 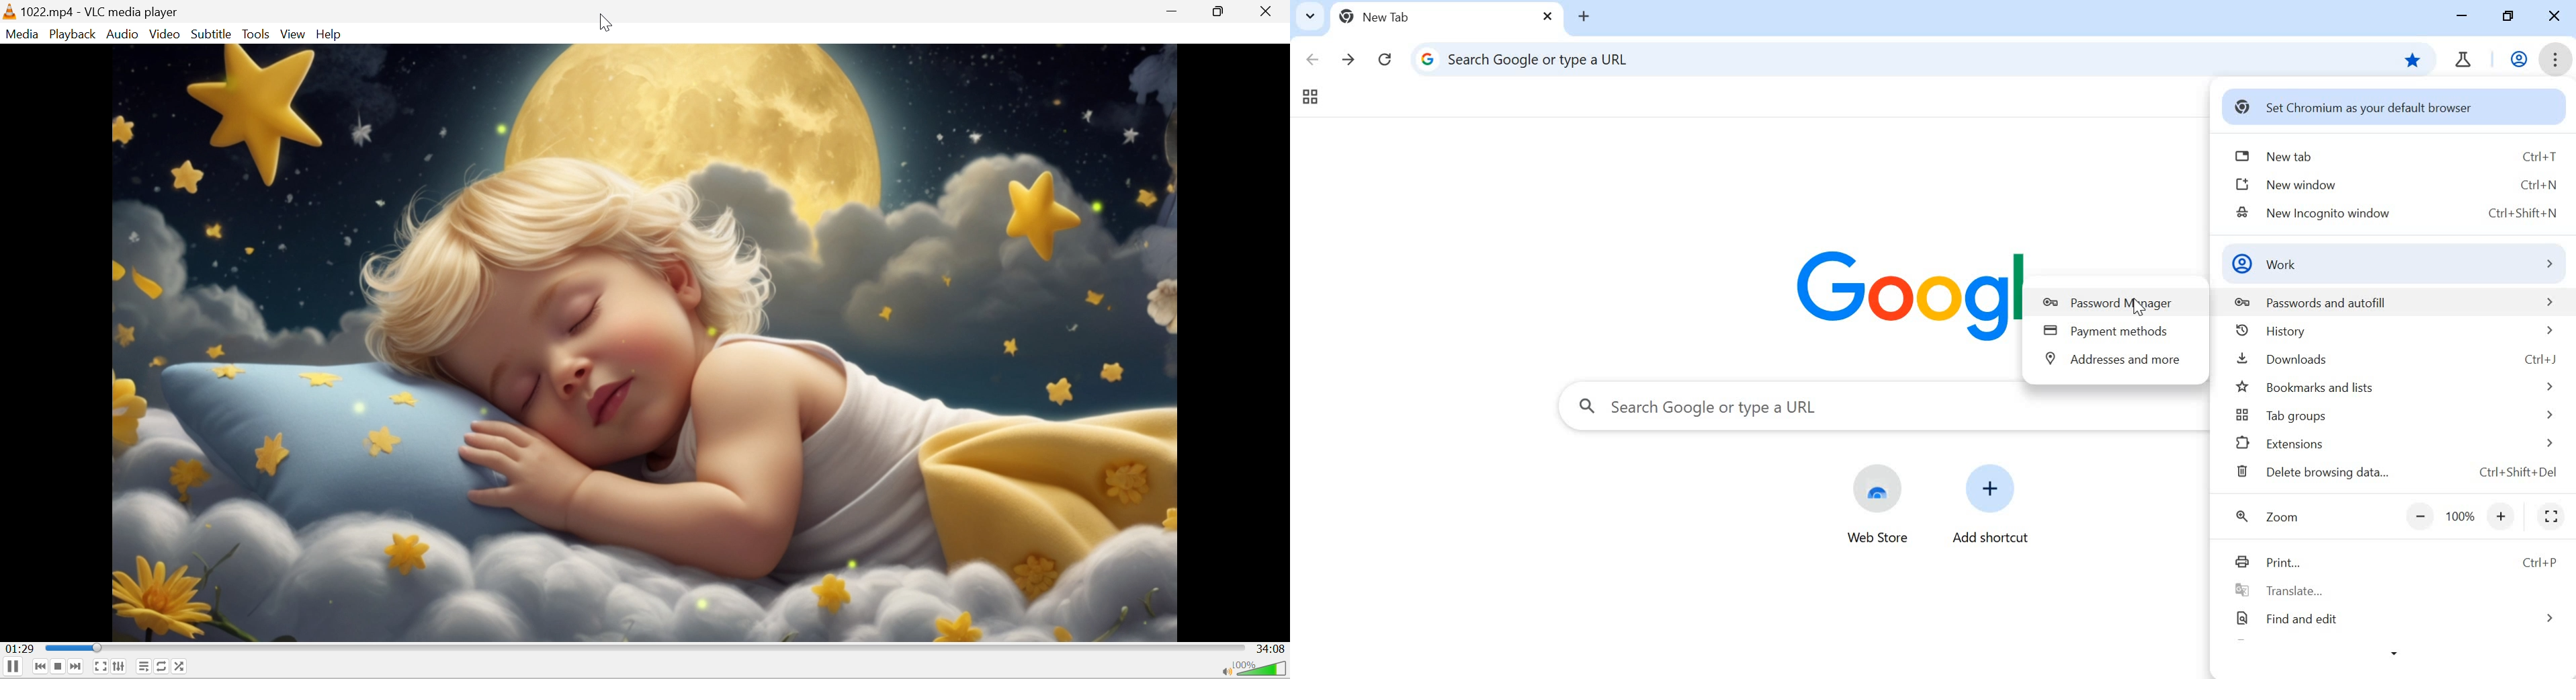 What do you see at coordinates (1225, 672) in the screenshot?
I see `Mute` at bounding box center [1225, 672].